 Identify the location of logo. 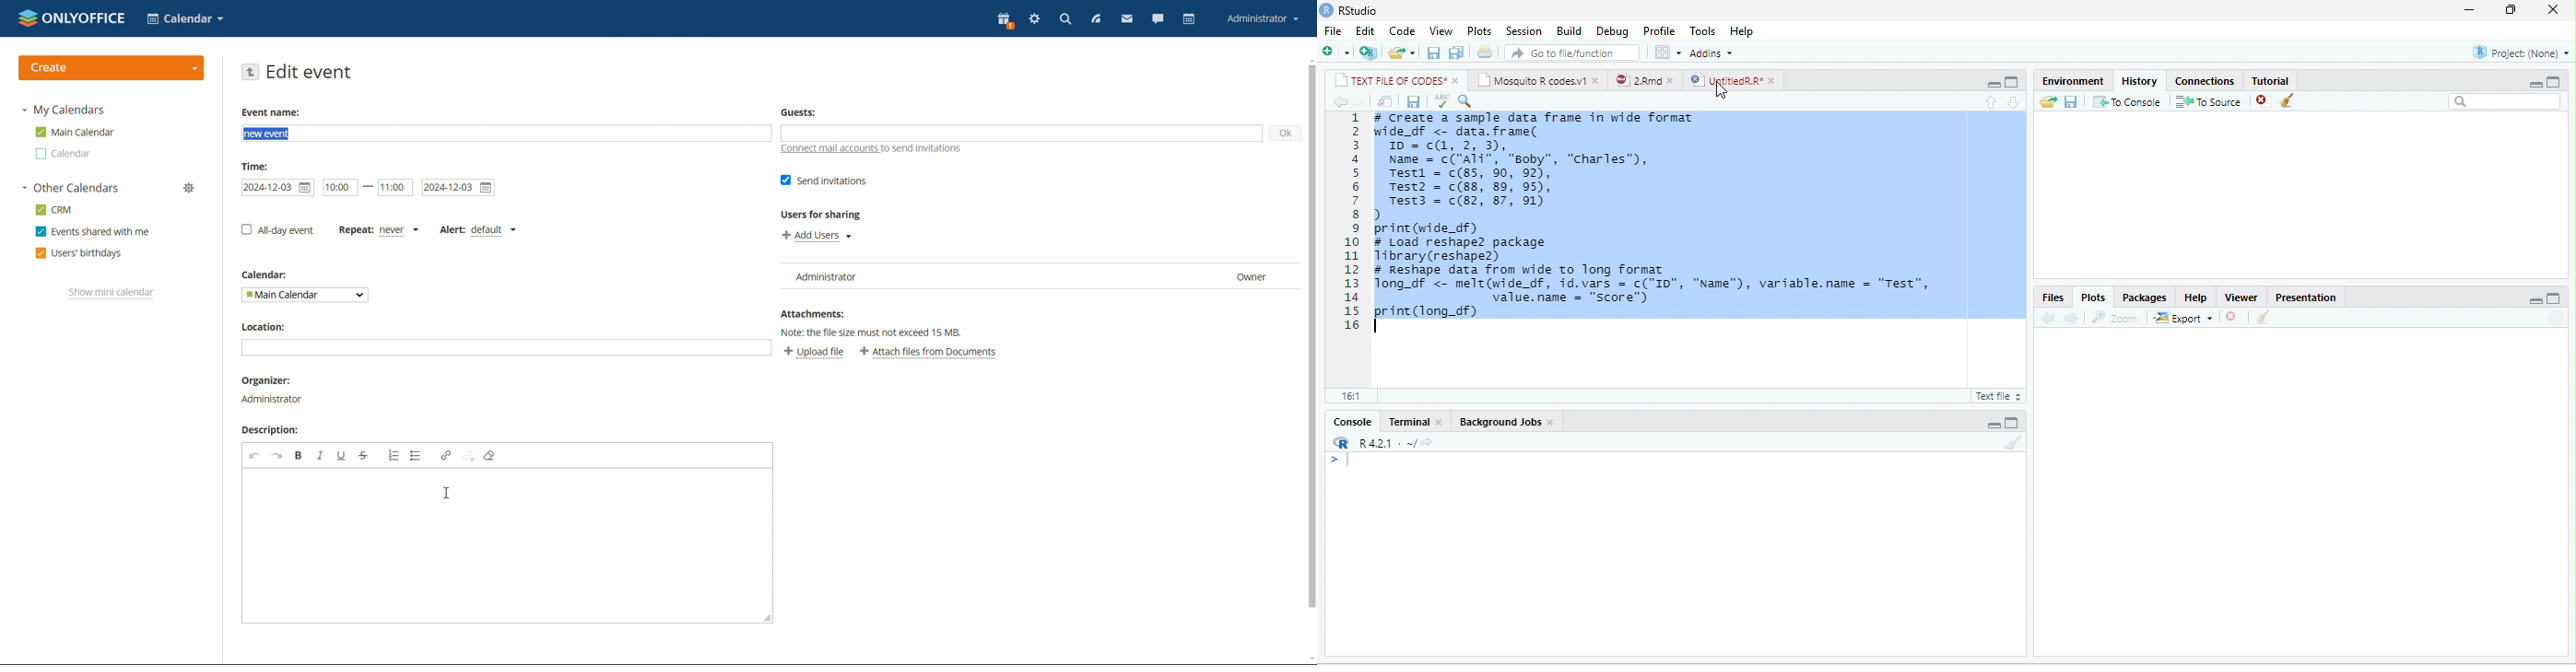
(1327, 9).